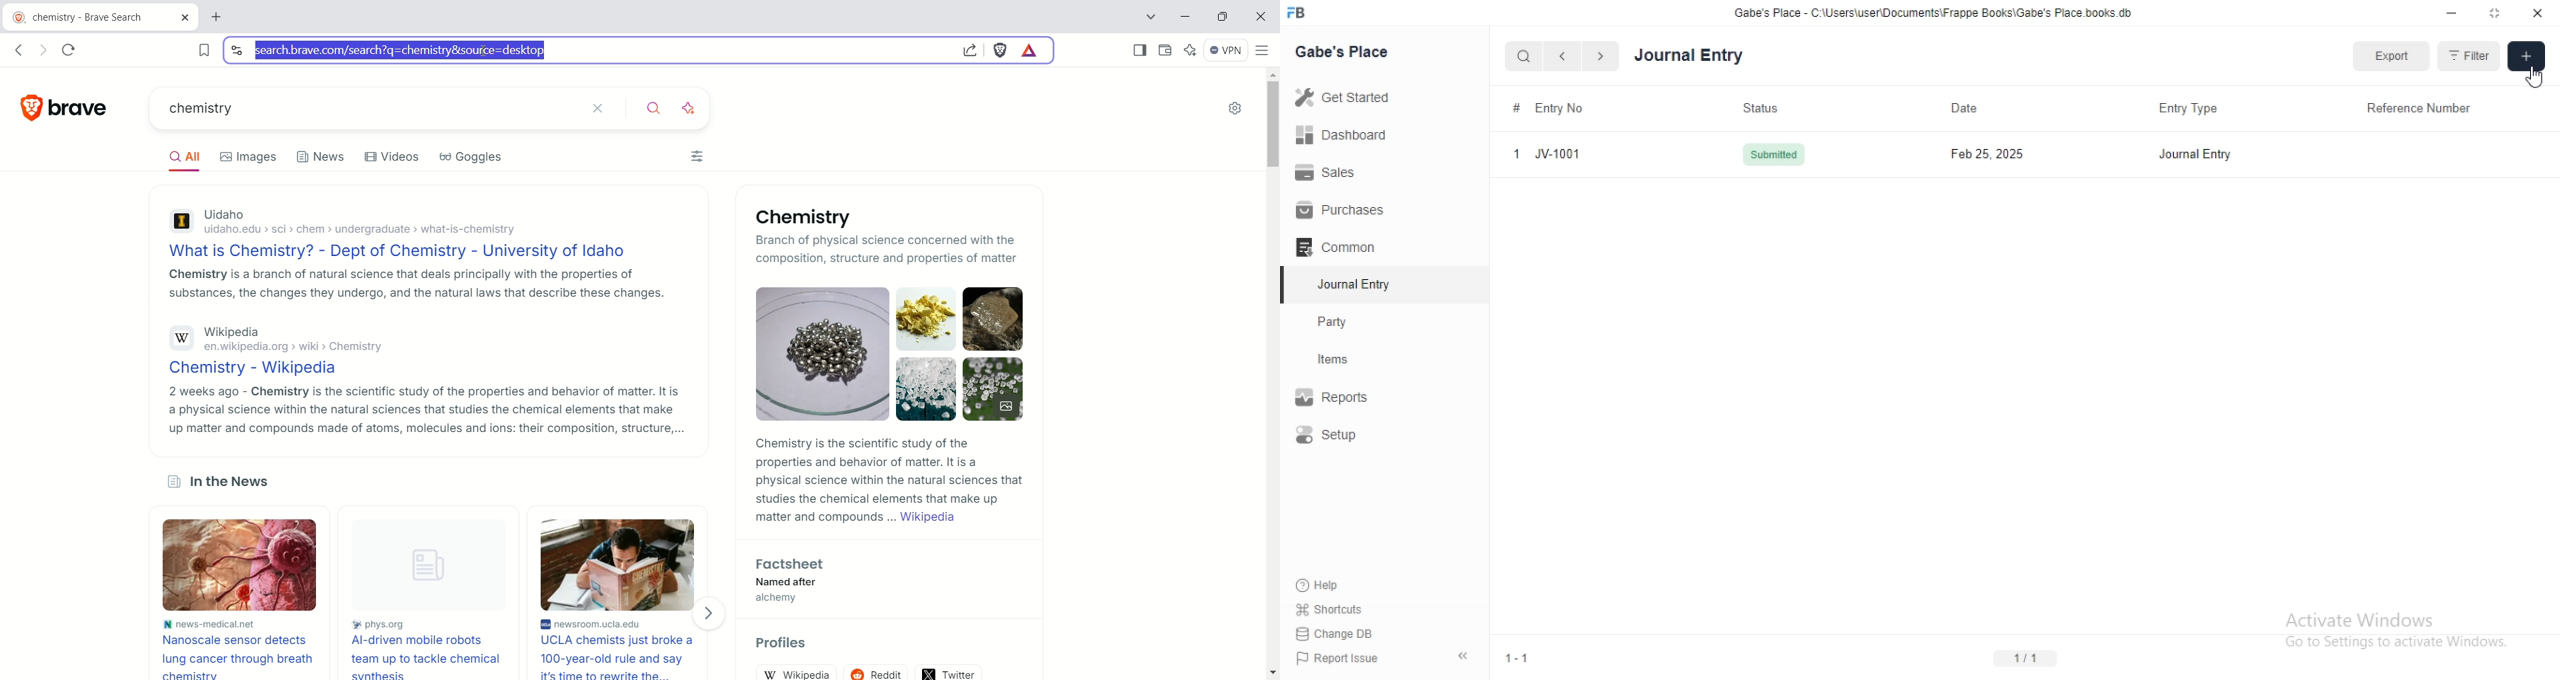 The image size is (2576, 700). What do you see at coordinates (25, 107) in the screenshot?
I see `logo` at bounding box center [25, 107].